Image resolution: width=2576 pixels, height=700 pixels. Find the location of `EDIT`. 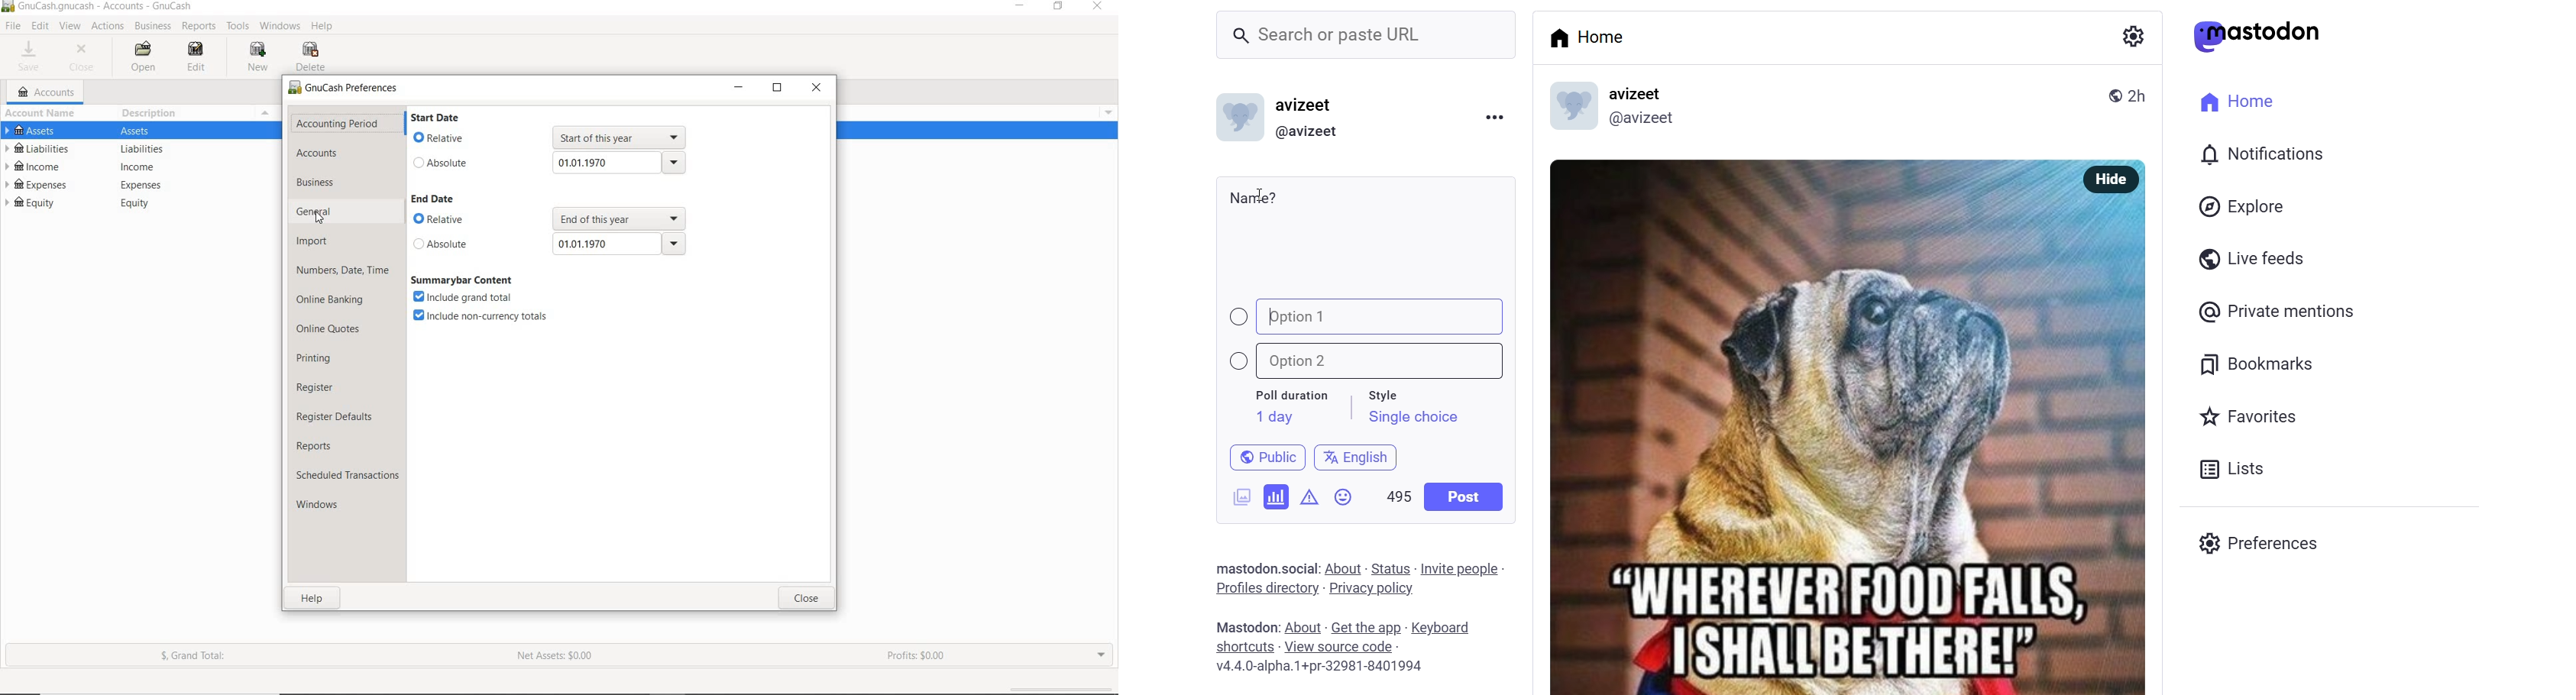

EDIT is located at coordinates (40, 27).